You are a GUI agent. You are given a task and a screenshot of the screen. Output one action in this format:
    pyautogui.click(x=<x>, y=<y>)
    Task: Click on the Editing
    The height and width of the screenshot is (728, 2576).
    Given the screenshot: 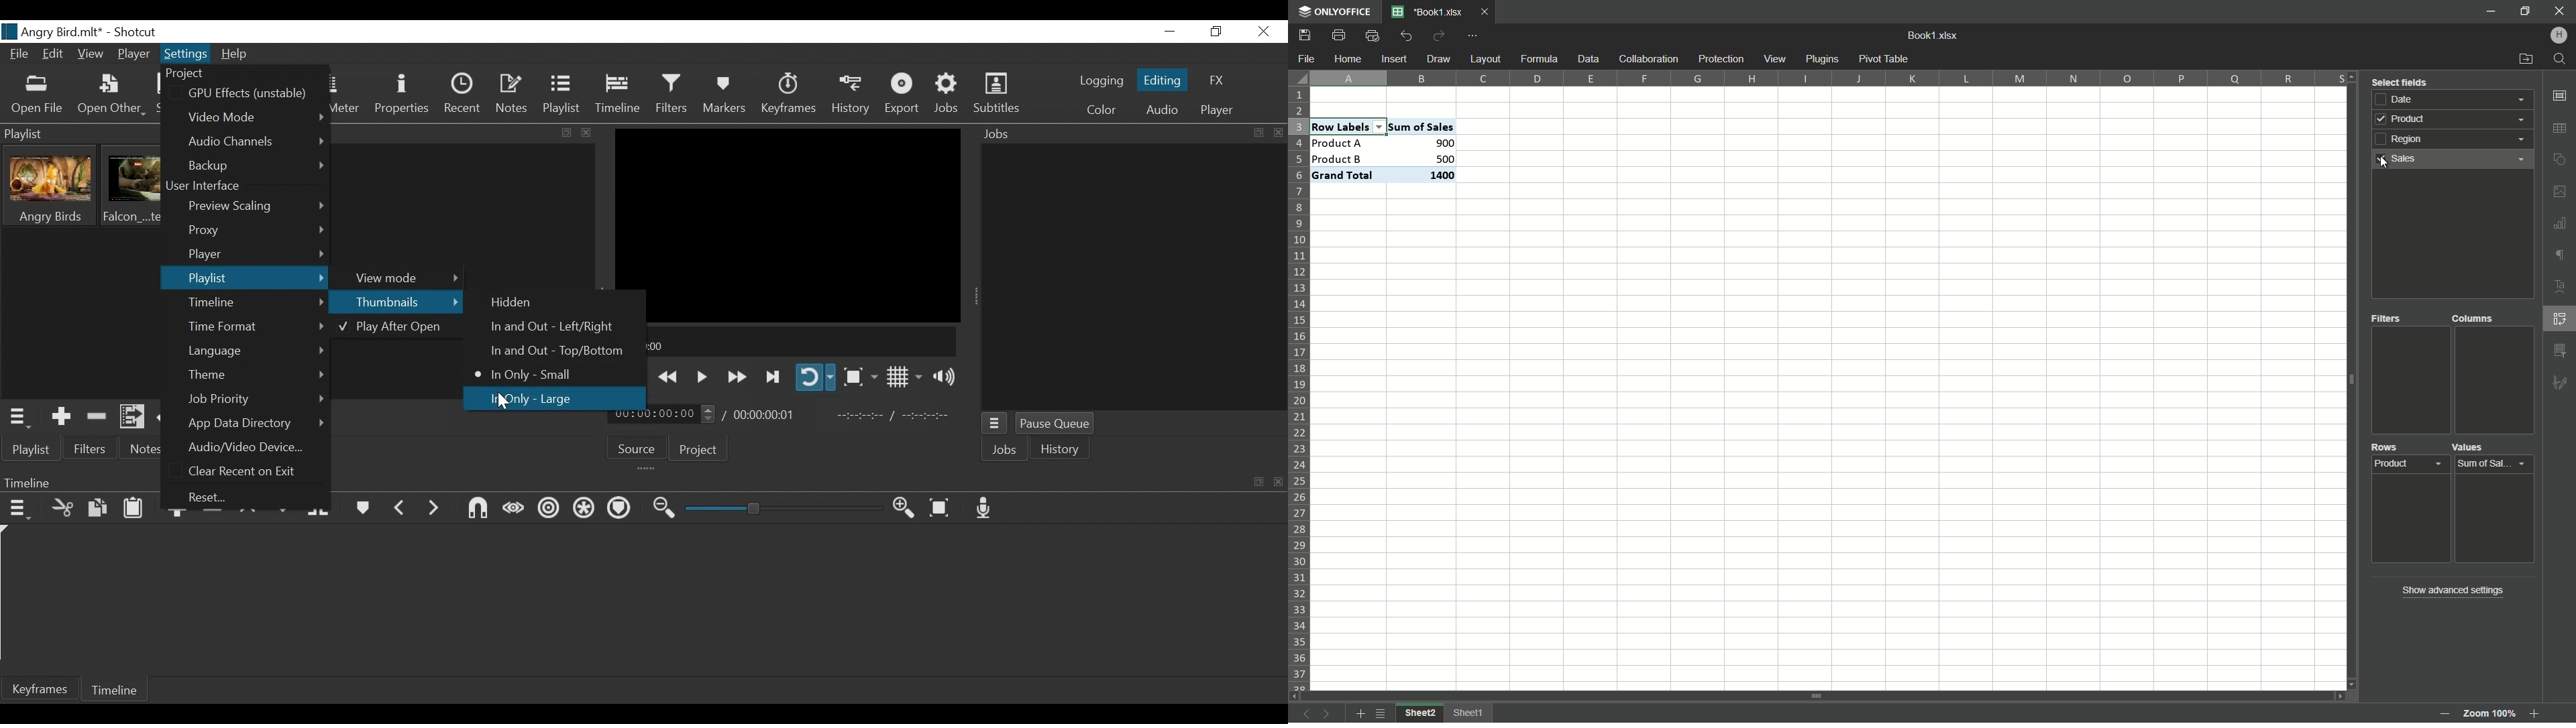 What is the action you would take?
    pyautogui.click(x=1163, y=80)
    